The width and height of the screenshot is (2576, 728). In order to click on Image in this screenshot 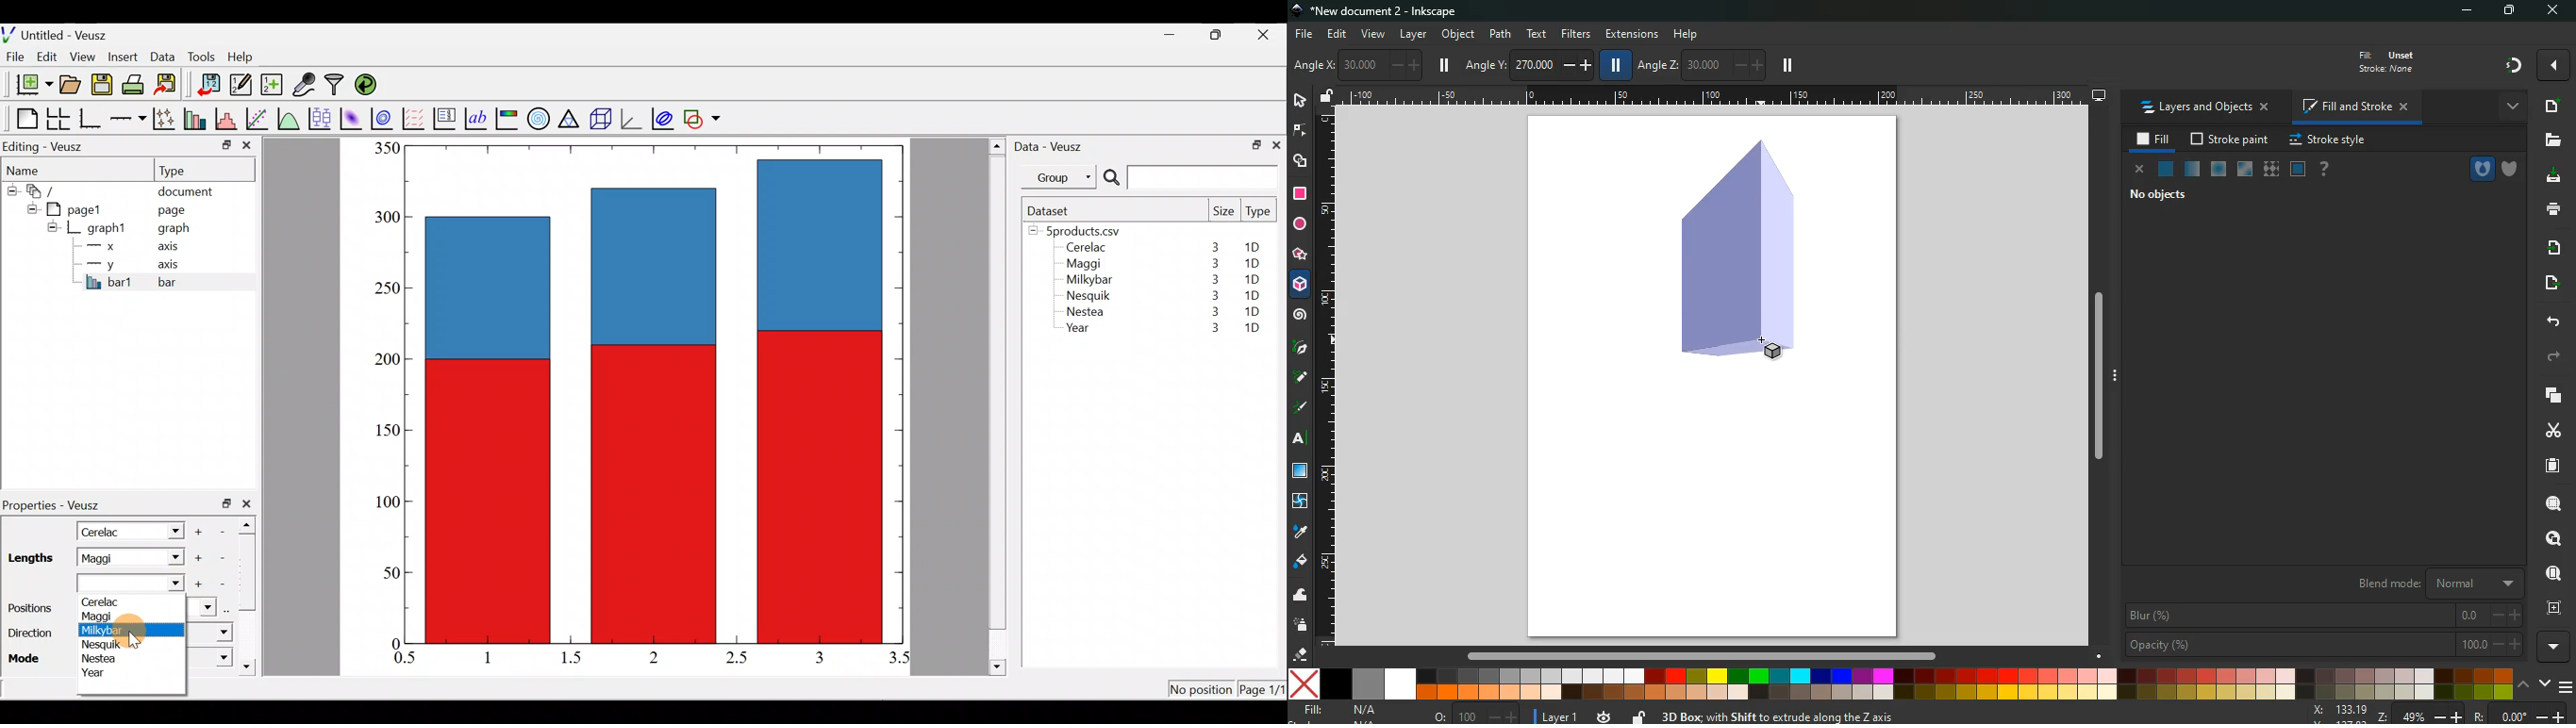, I will do `click(1735, 253)`.